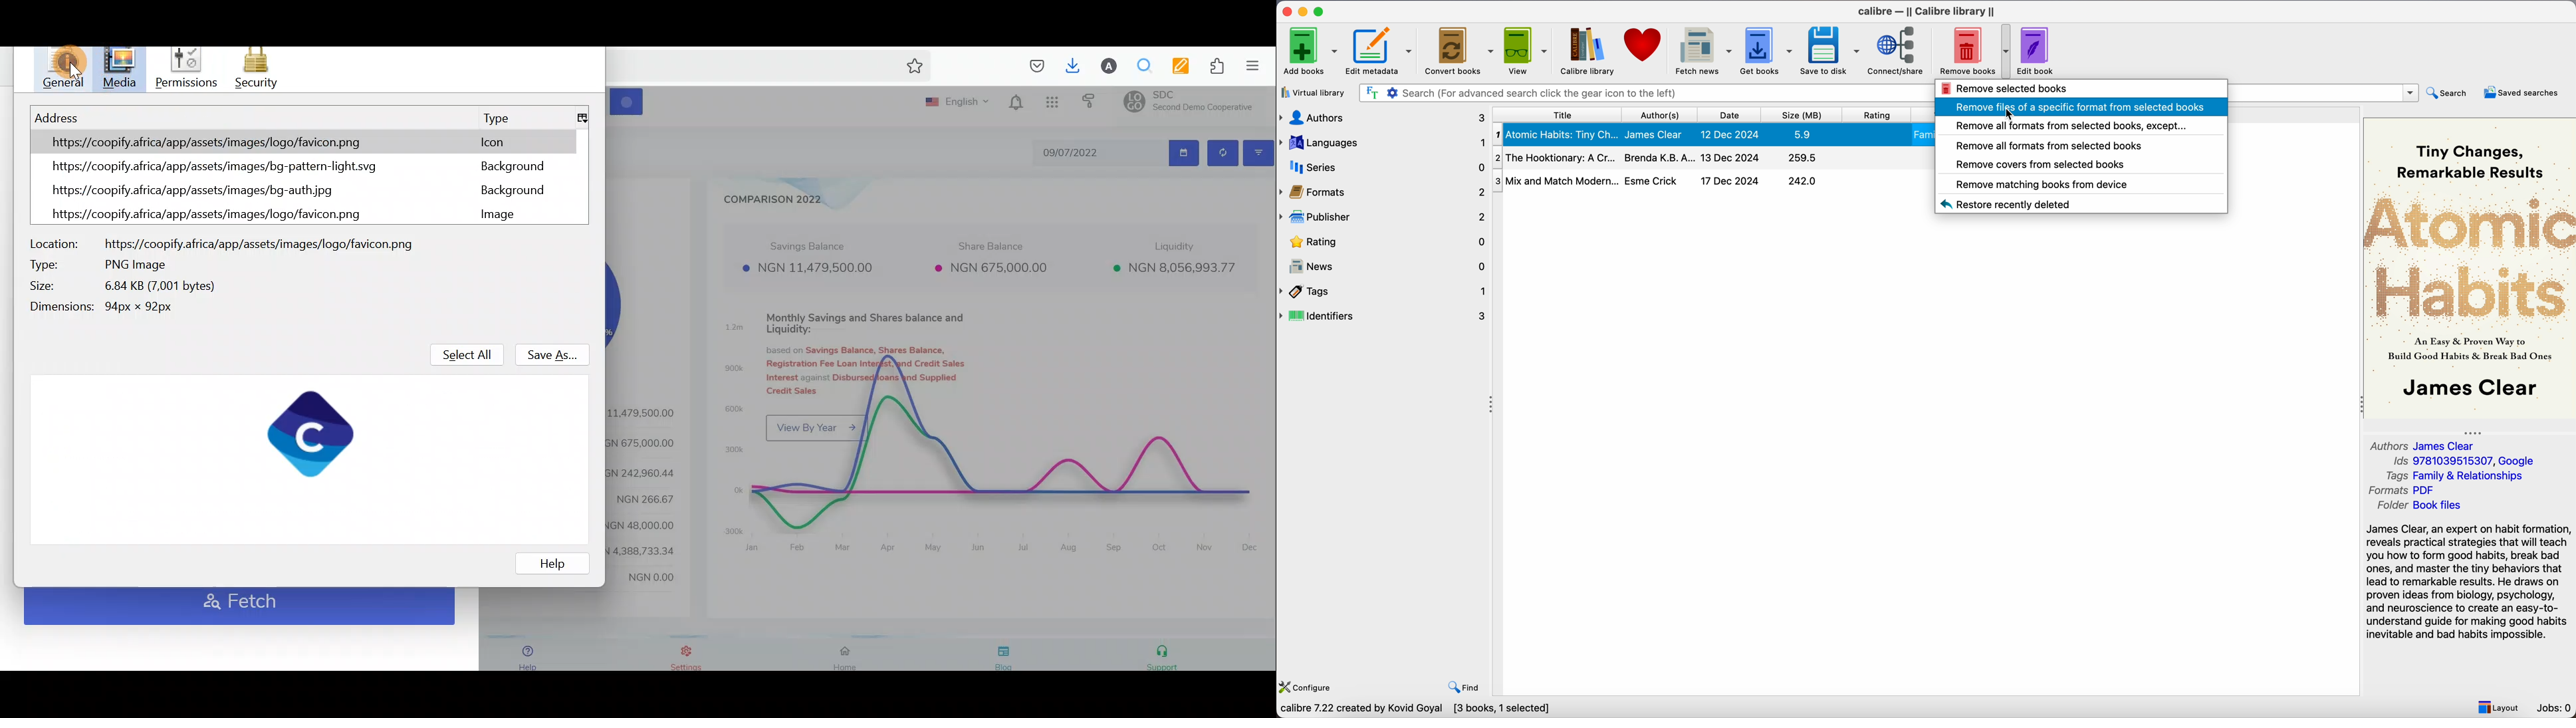 This screenshot has height=728, width=2576. Describe the element at coordinates (2009, 116) in the screenshot. I see `cursor` at that location.